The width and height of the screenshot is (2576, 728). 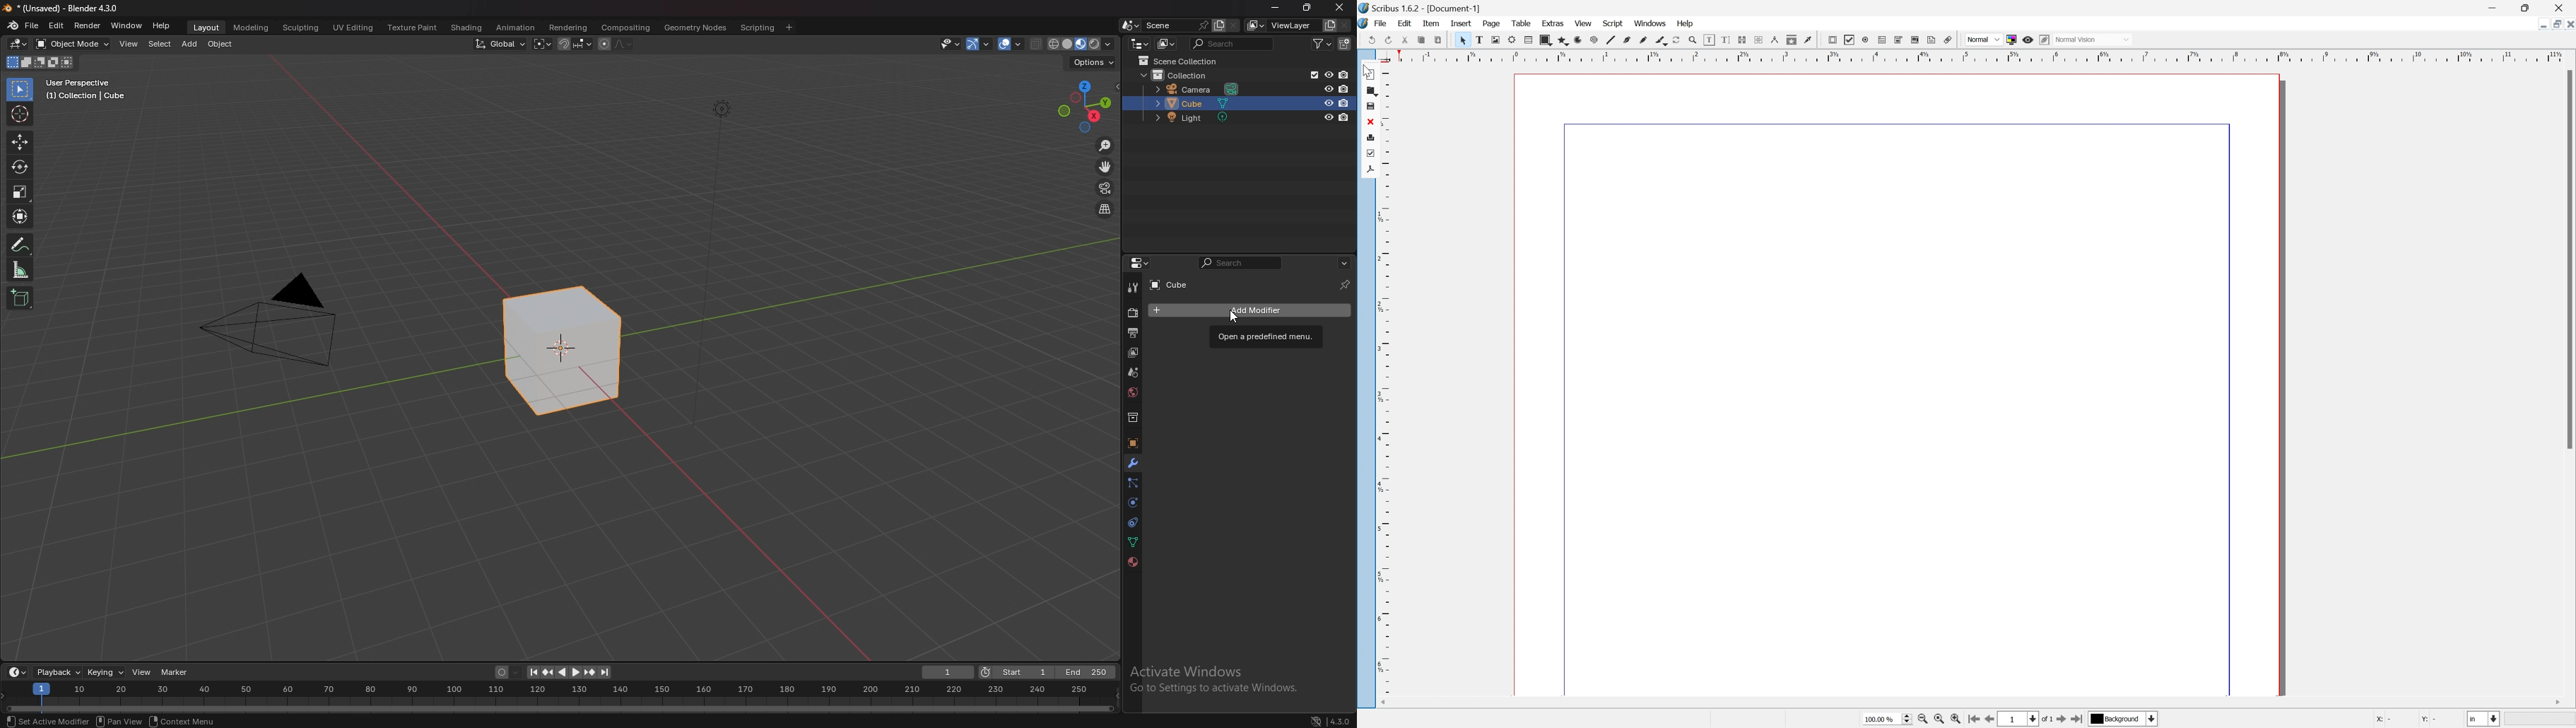 I want to click on toggle color in preview mode, so click(x=2011, y=39).